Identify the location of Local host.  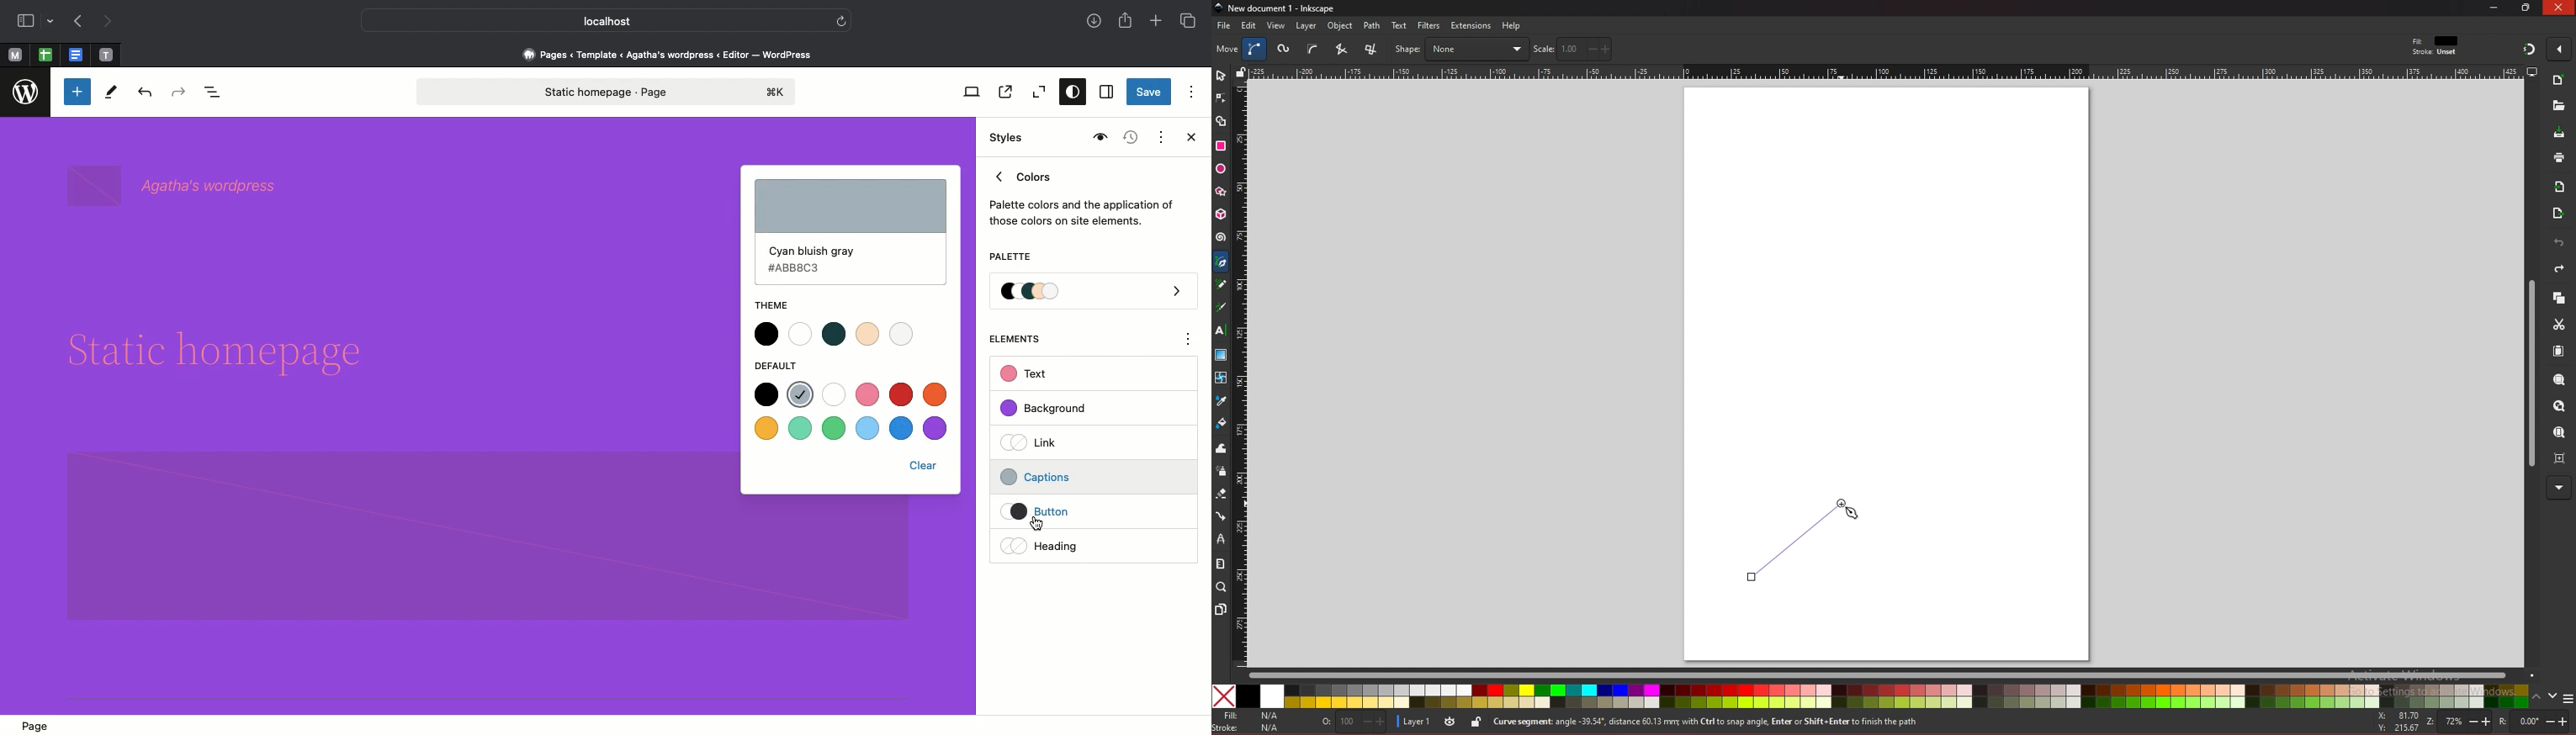
(594, 20).